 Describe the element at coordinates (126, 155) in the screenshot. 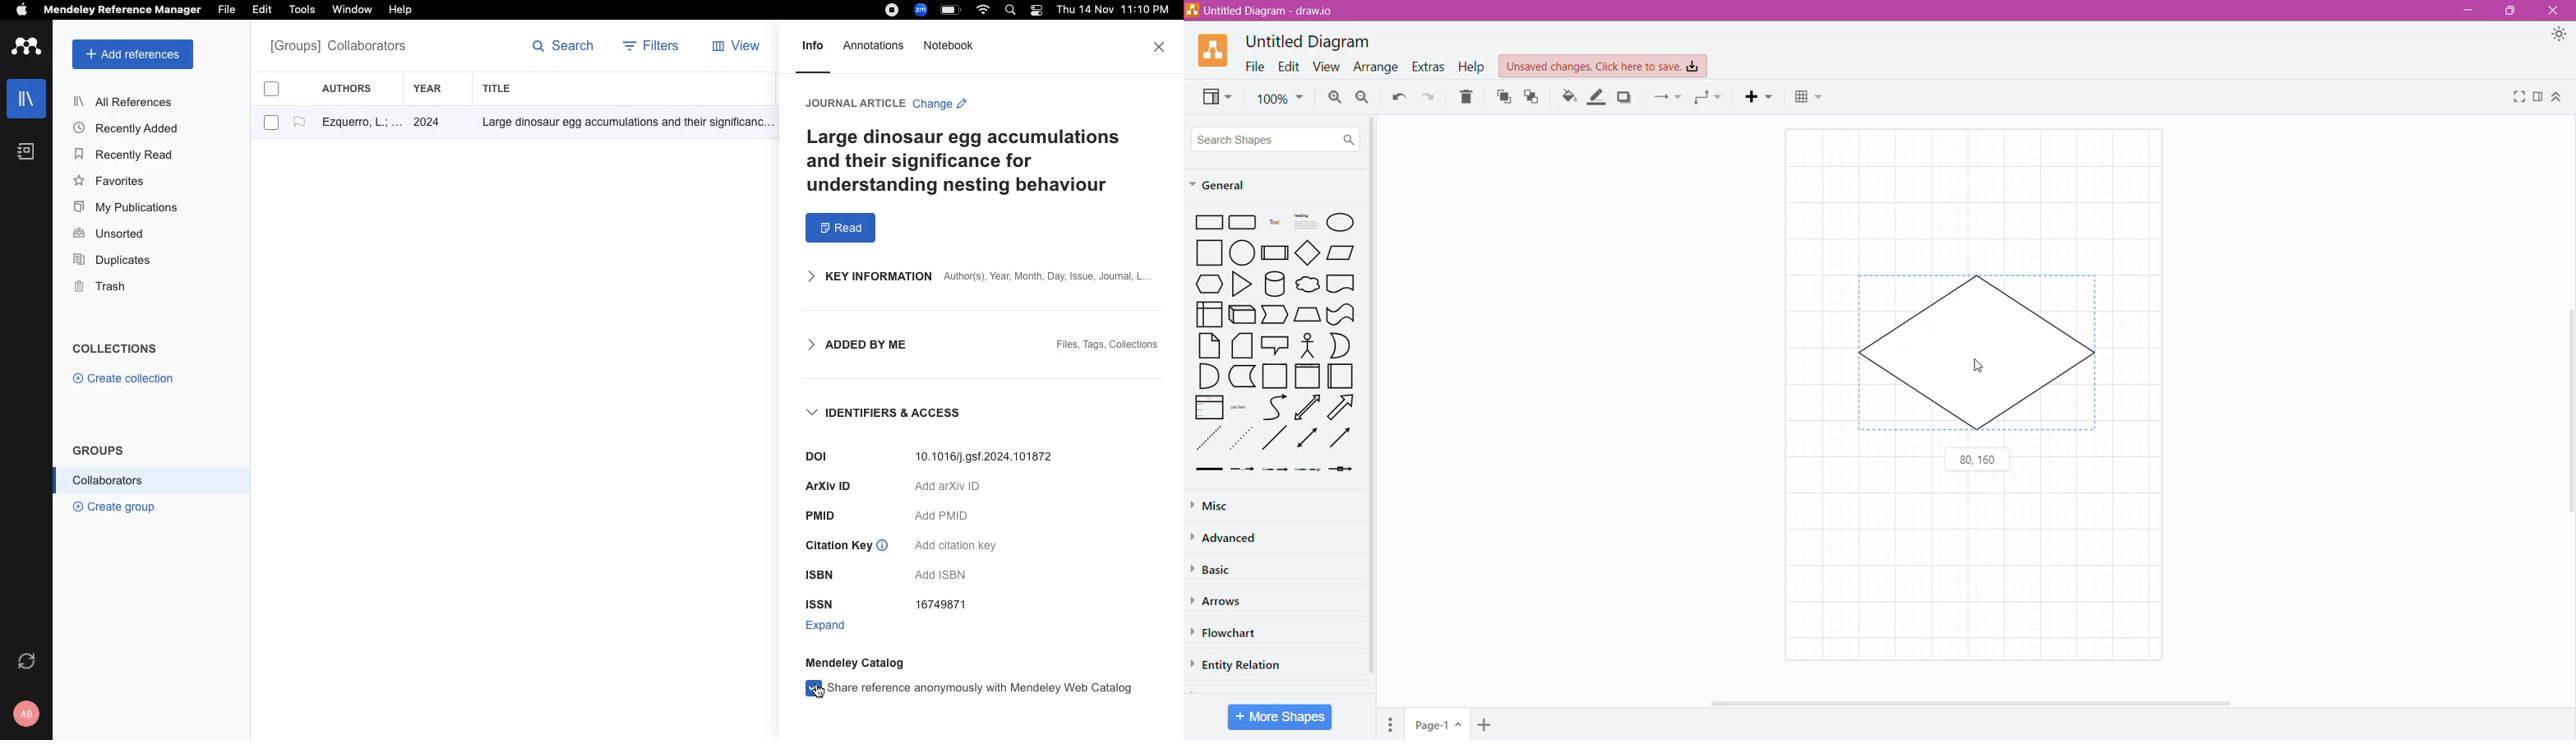

I see `Recently Read` at that location.